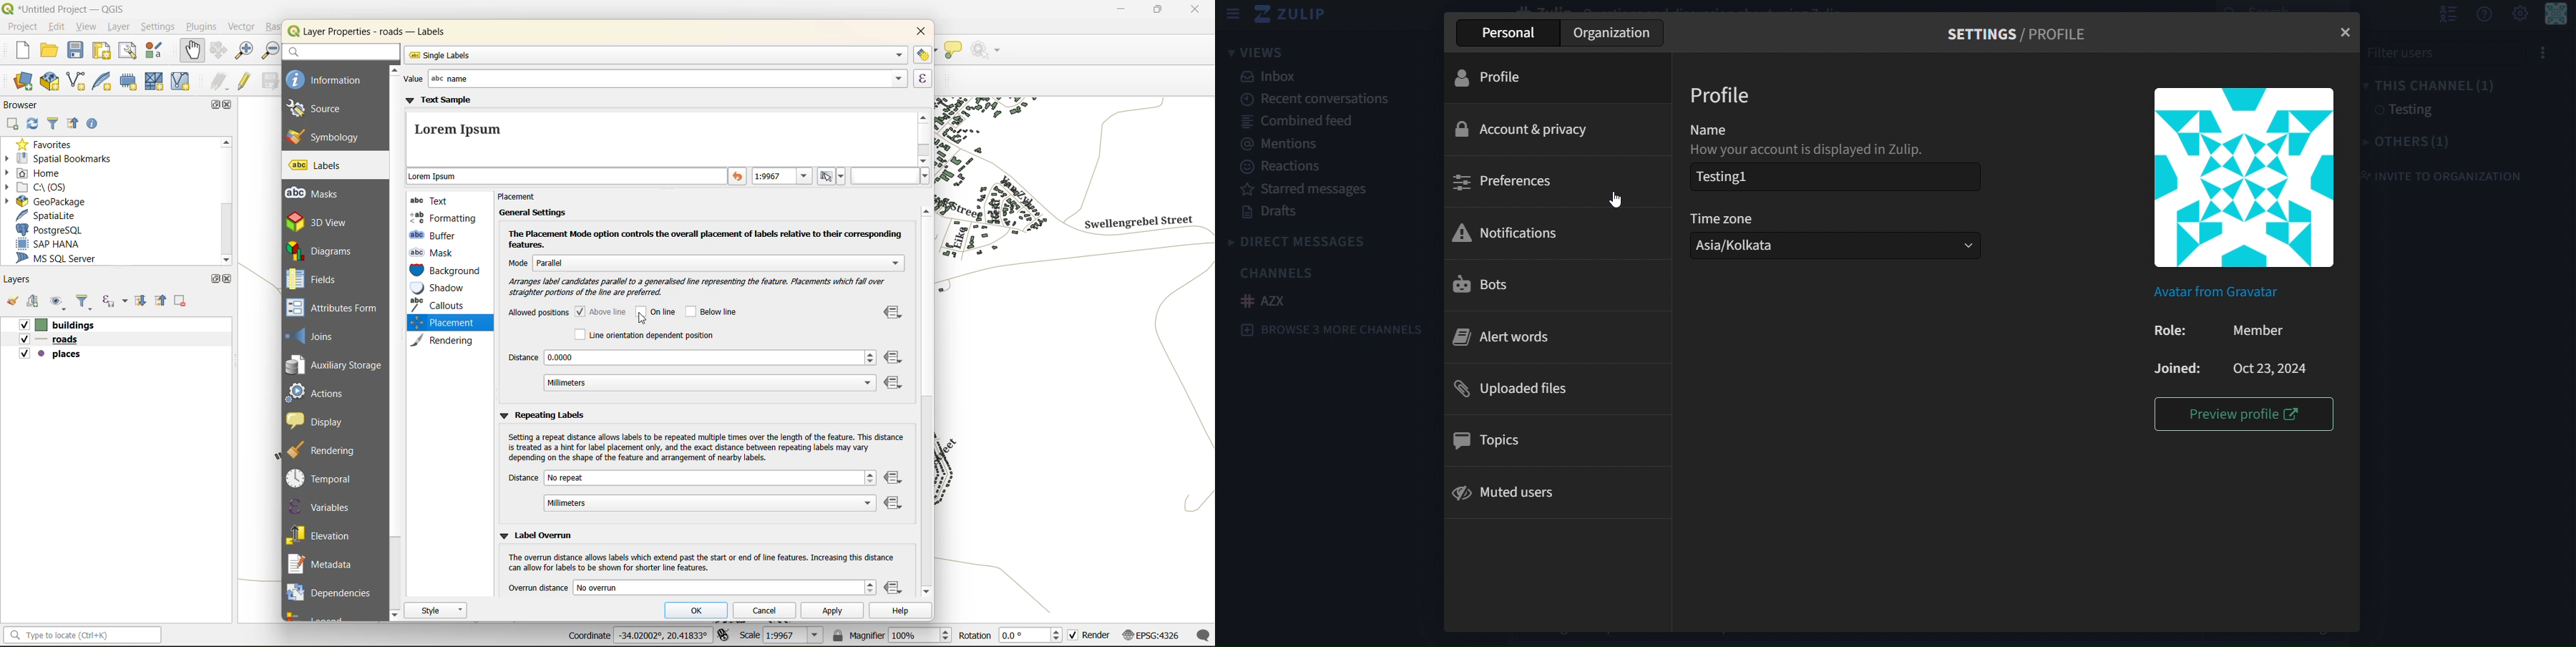 The image size is (2576, 672). Describe the element at coordinates (1720, 96) in the screenshot. I see `profile` at that location.